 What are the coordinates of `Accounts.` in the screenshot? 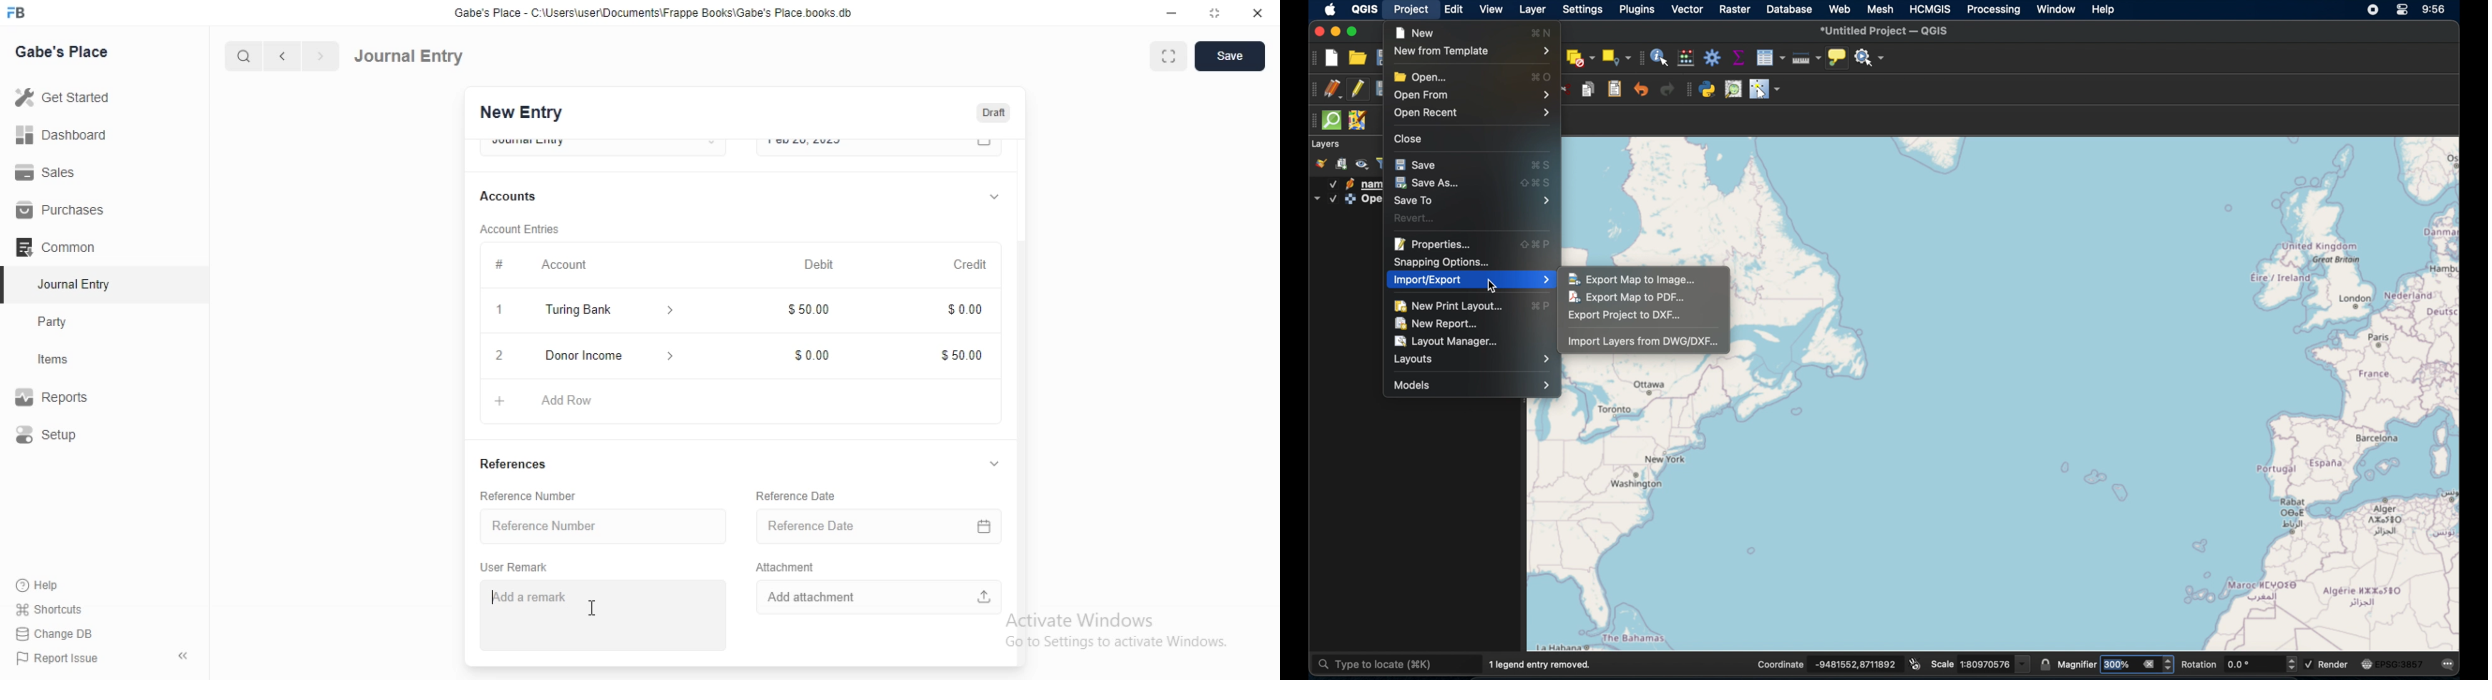 It's located at (518, 197).